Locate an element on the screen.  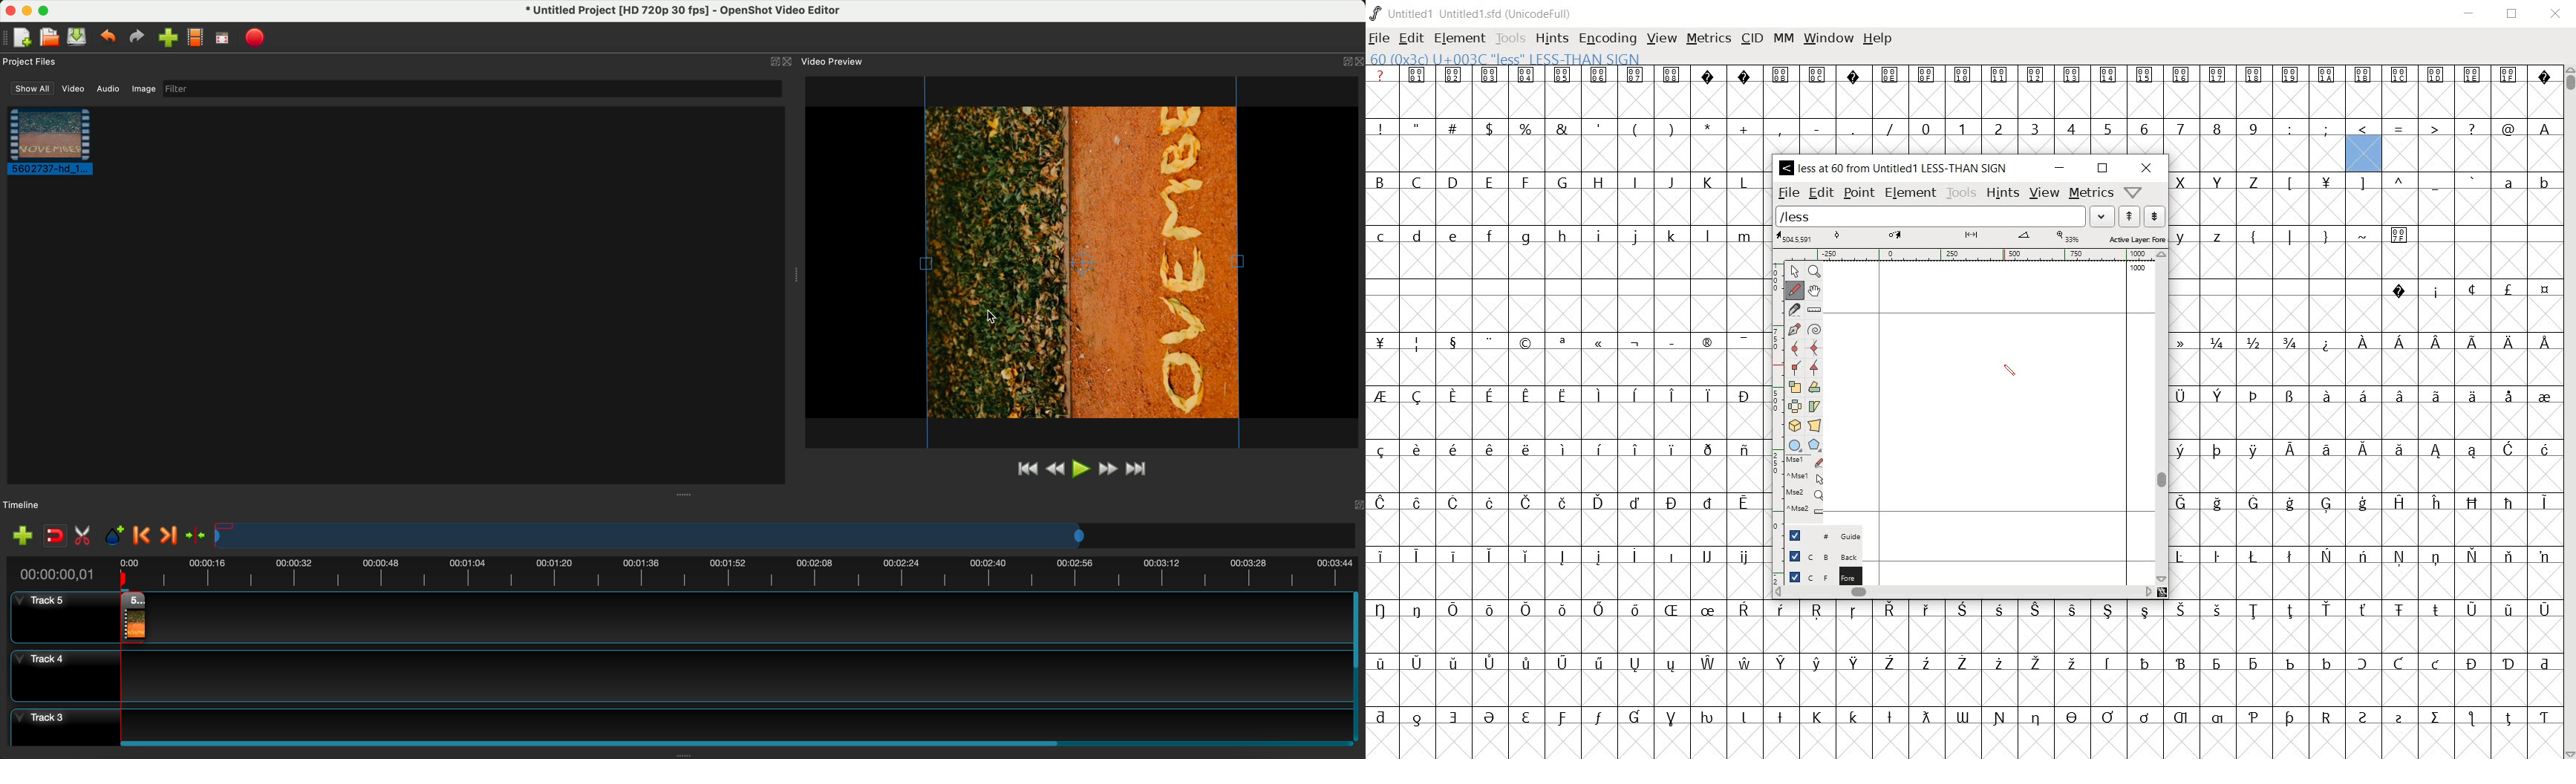
symbols is located at coordinates (2401, 126).